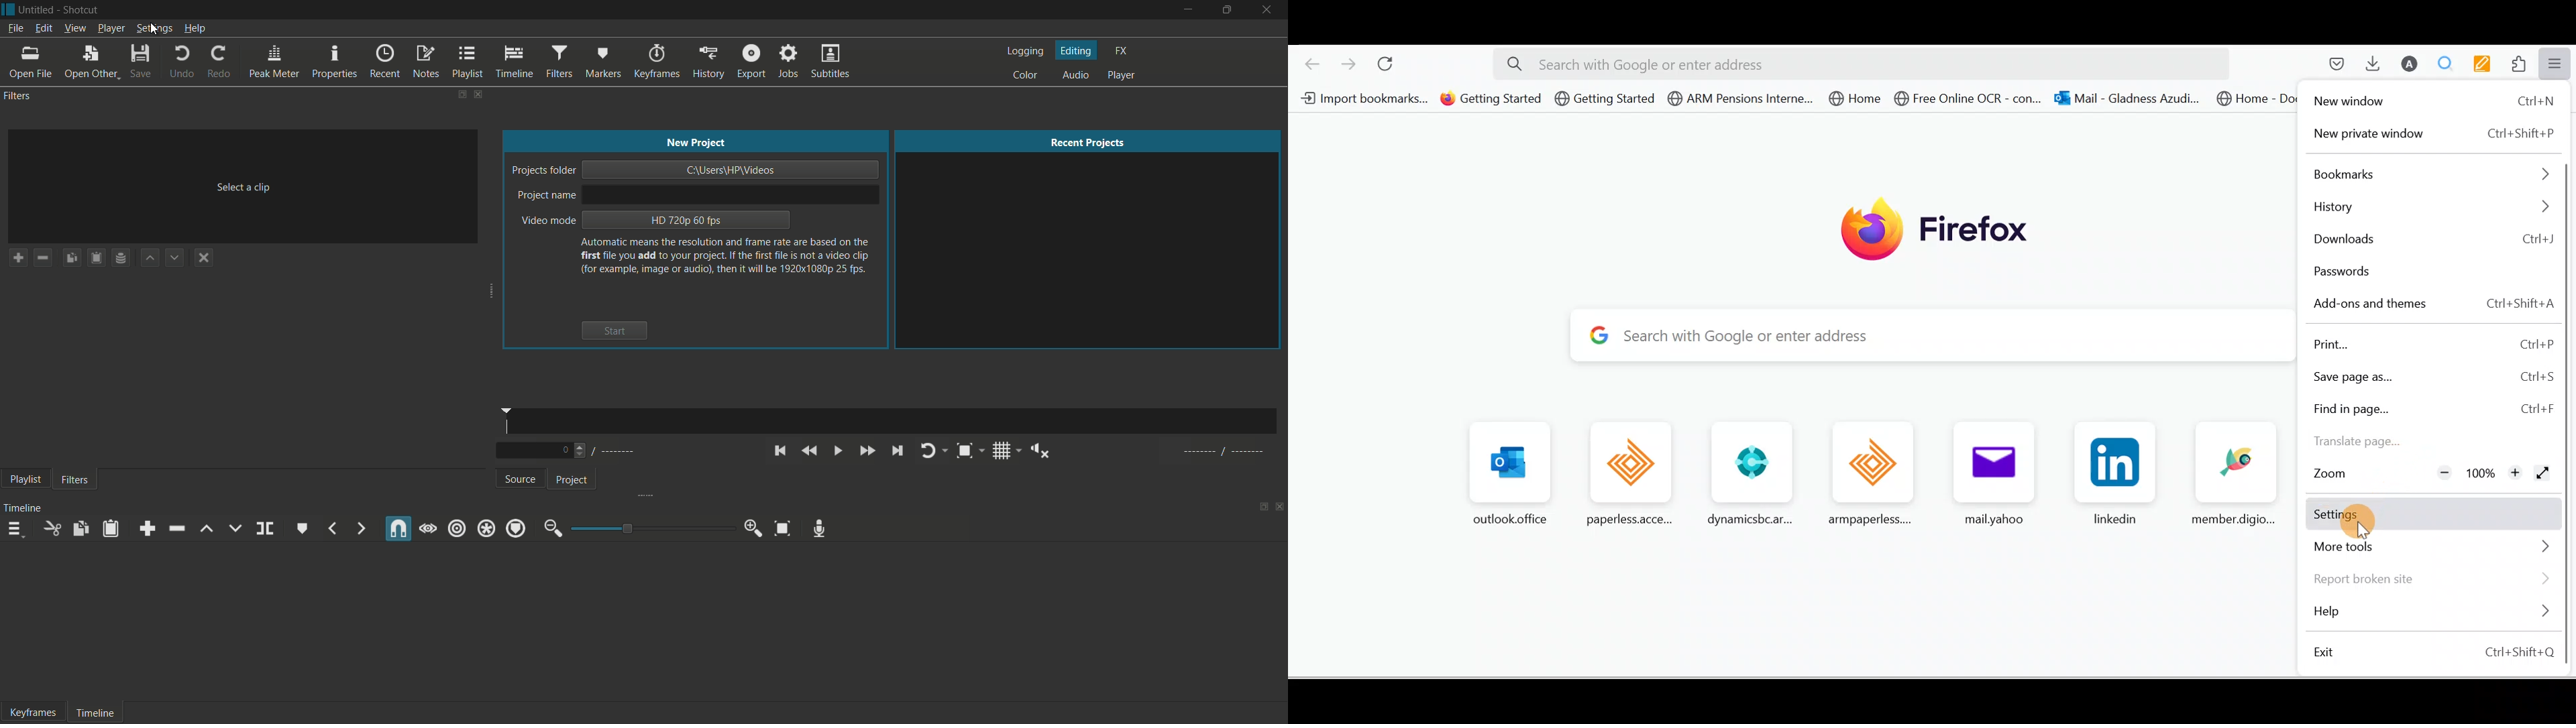  I want to click on start, so click(614, 330).